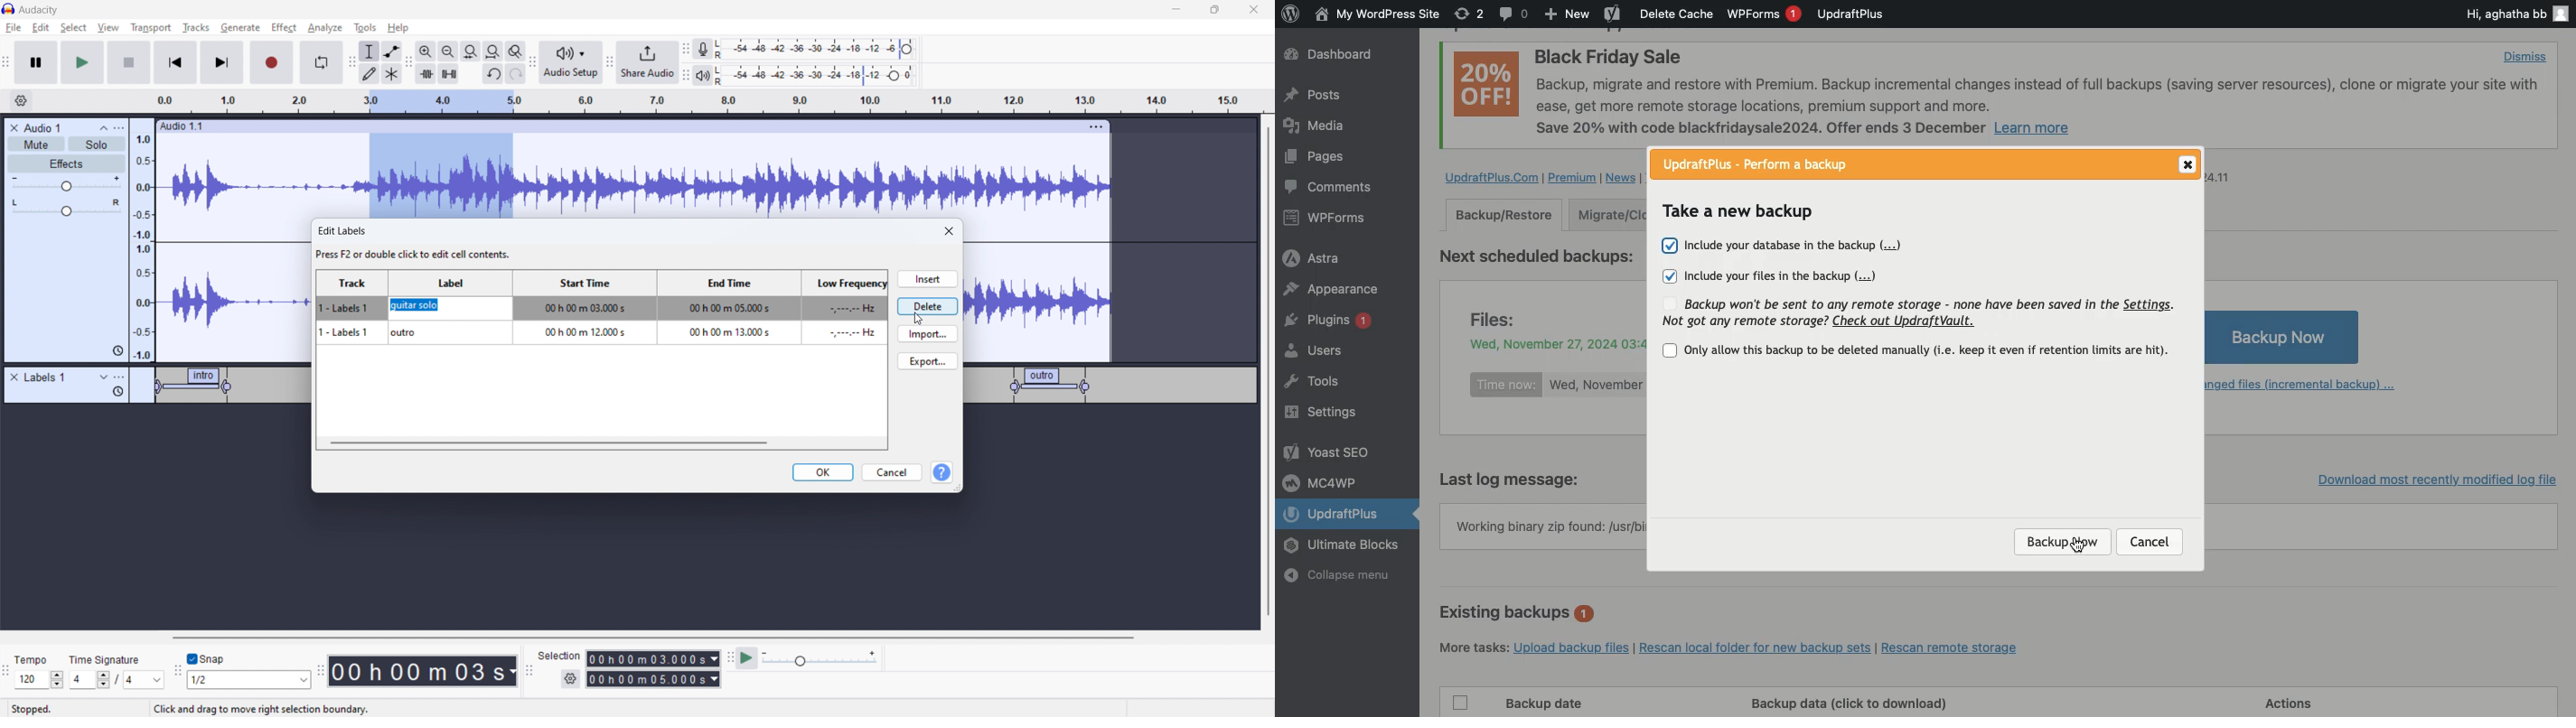 The height and width of the screenshot is (728, 2576). What do you see at coordinates (654, 658) in the screenshot?
I see `selection start time` at bounding box center [654, 658].